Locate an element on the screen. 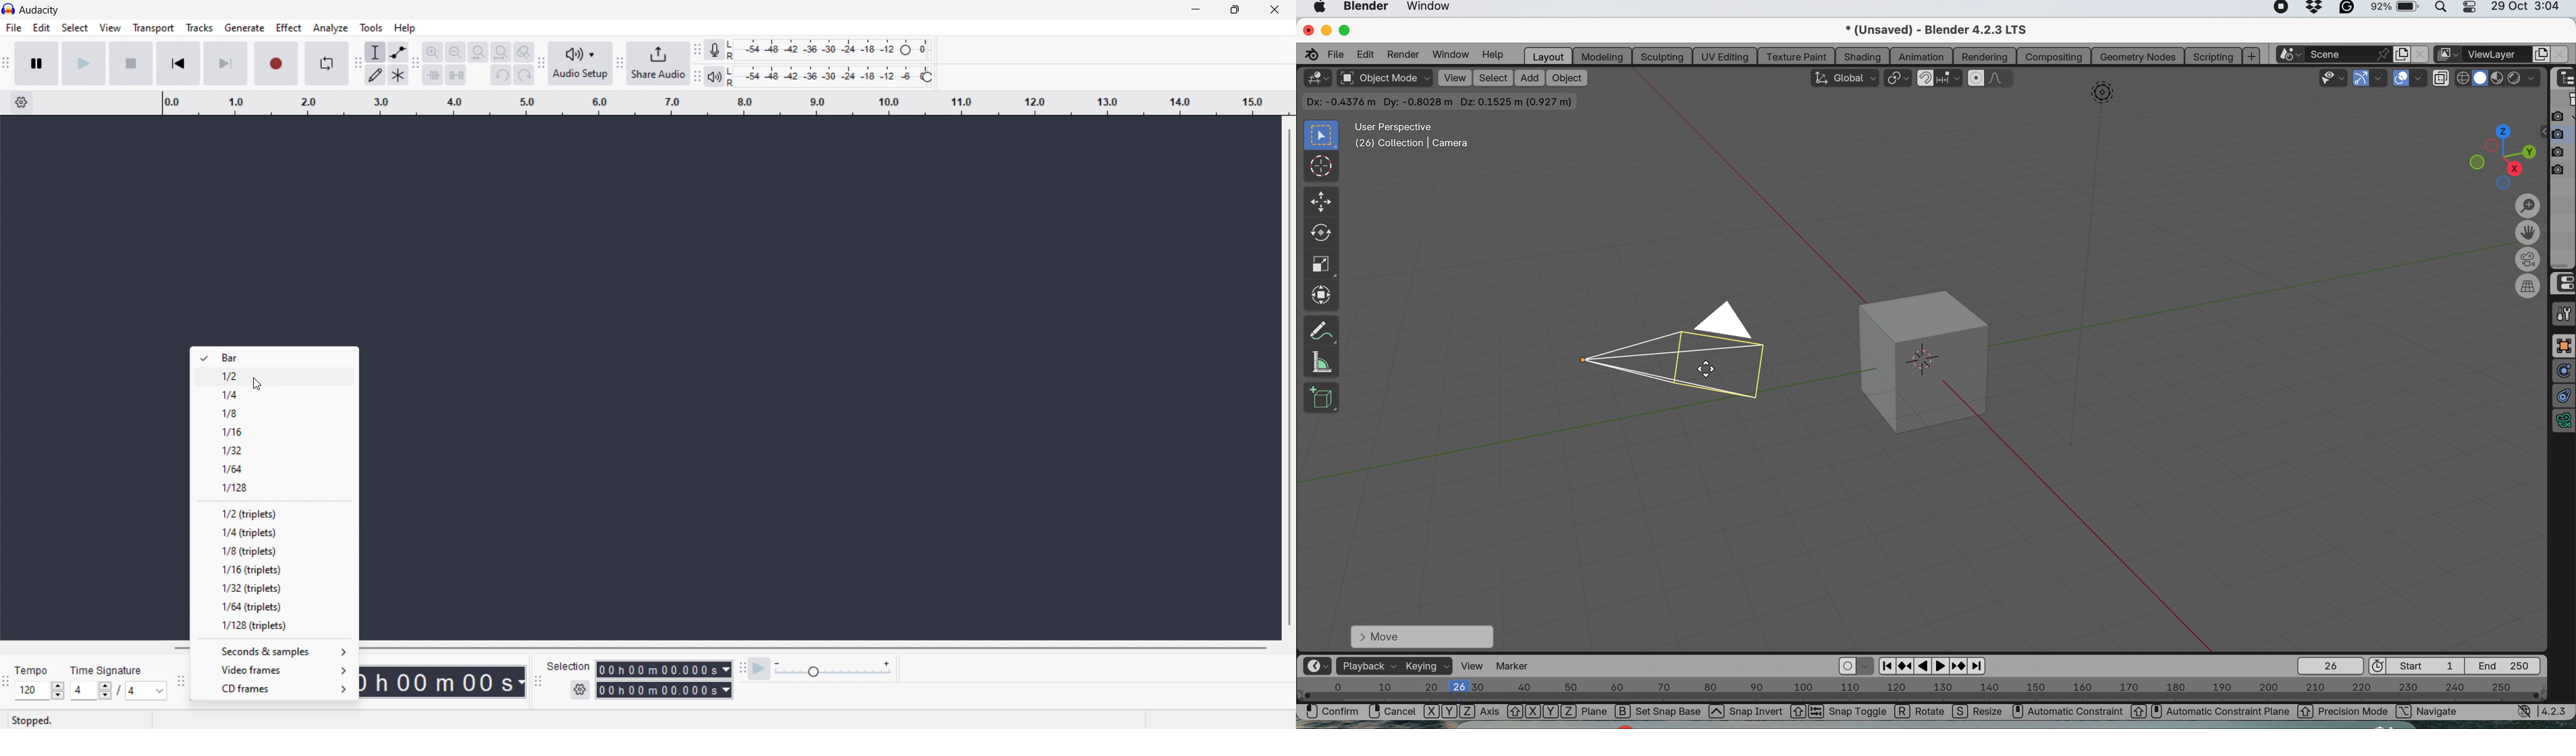 This screenshot has width=2576, height=756. share audio toolbar is located at coordinates (620, 63).